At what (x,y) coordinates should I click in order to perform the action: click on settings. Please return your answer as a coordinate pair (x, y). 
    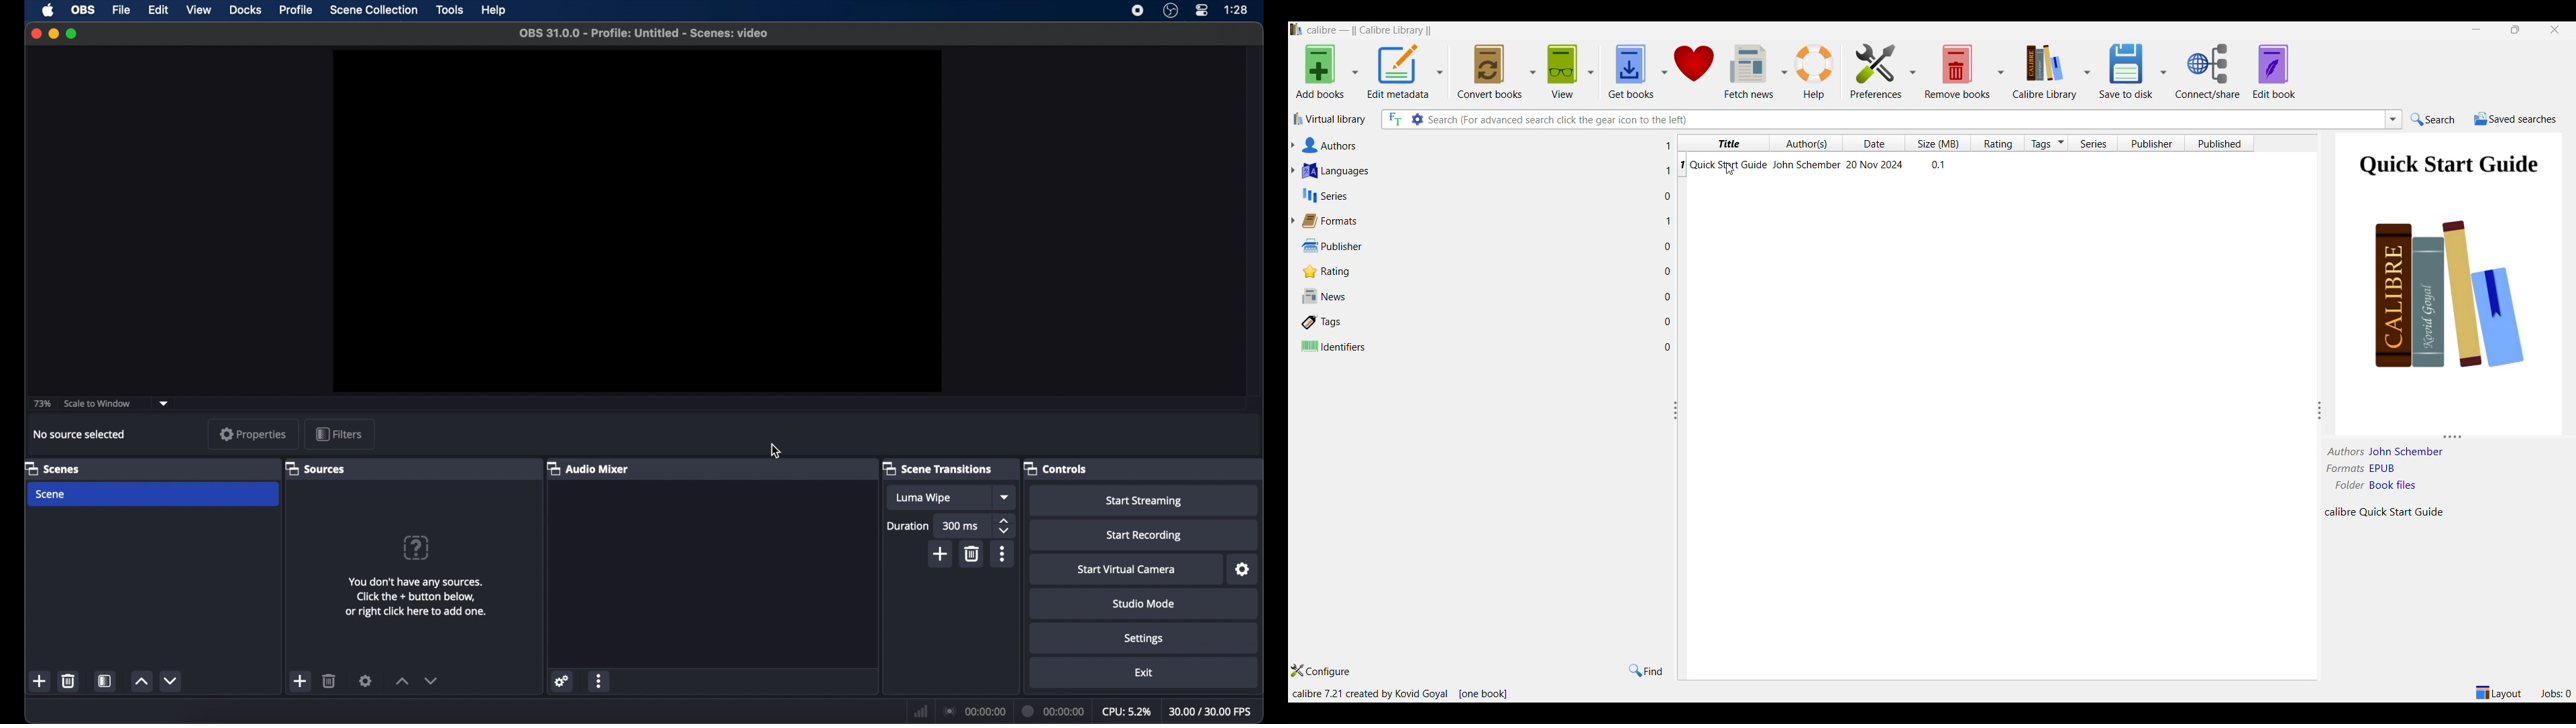
    Looking at the image, I should click on (1241, 569).